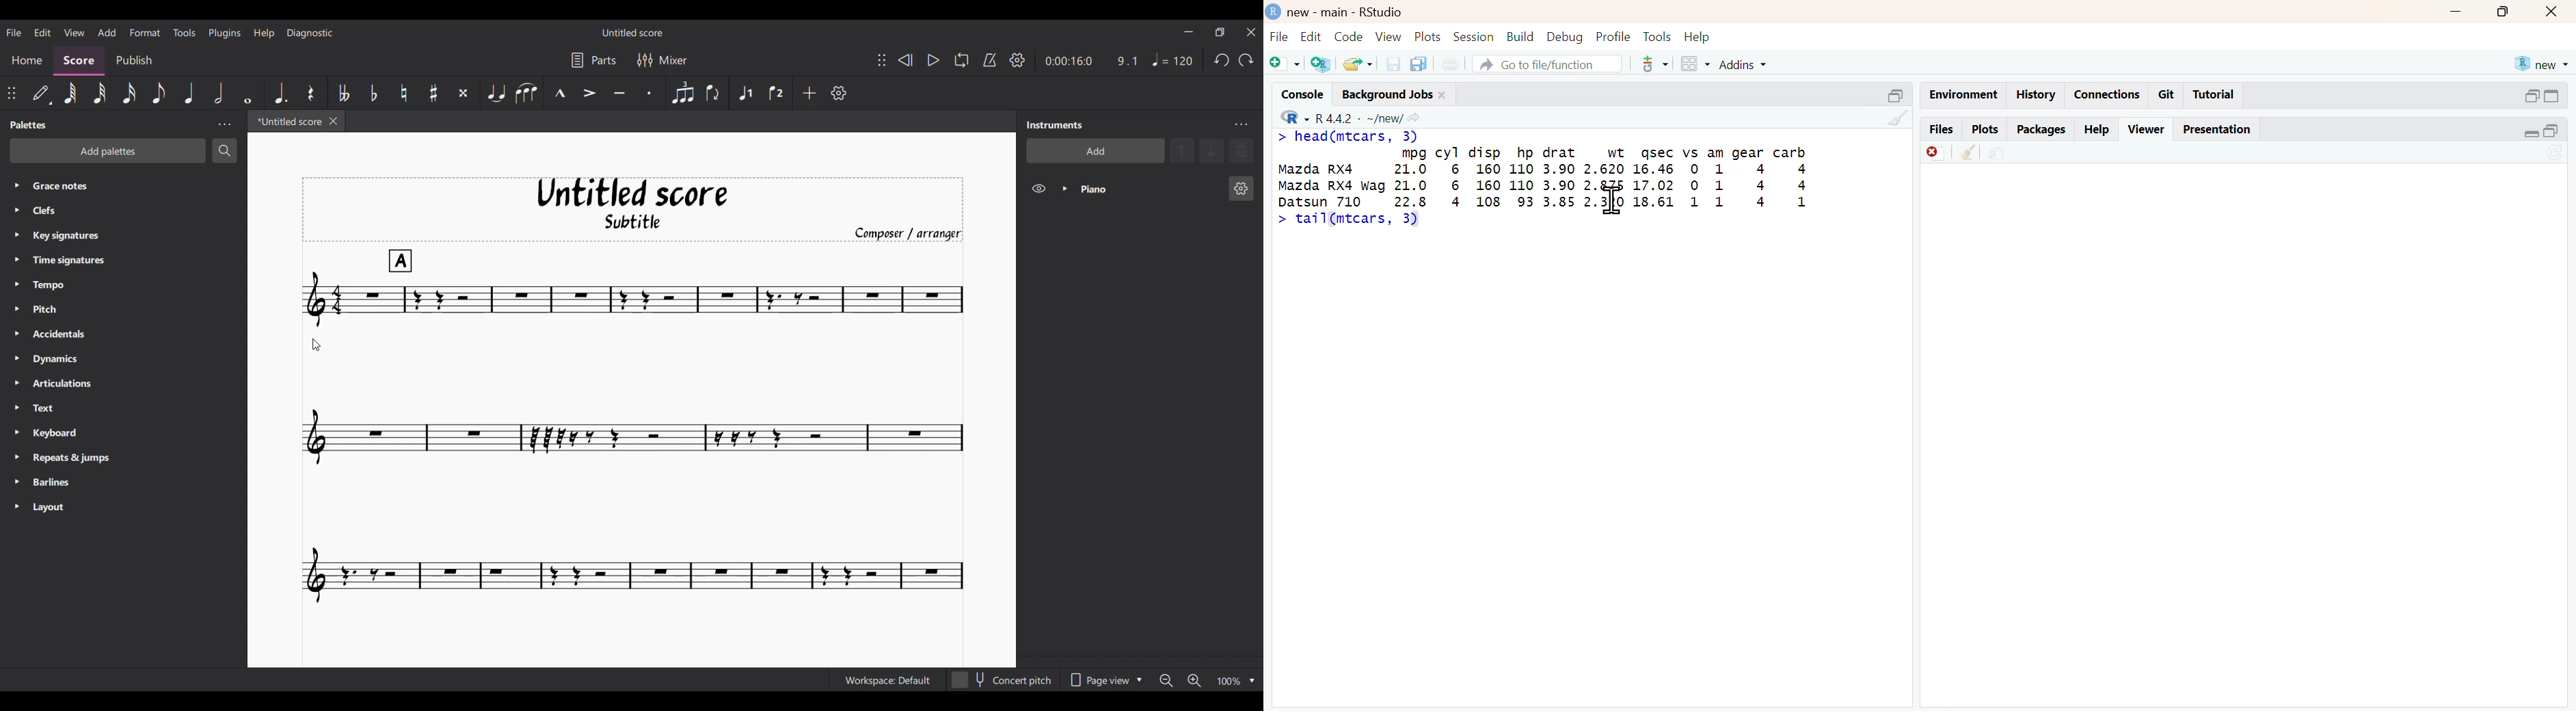  Describe the element at coordinates (2458, 12) in the screenshot. I see `minimize` at that location.